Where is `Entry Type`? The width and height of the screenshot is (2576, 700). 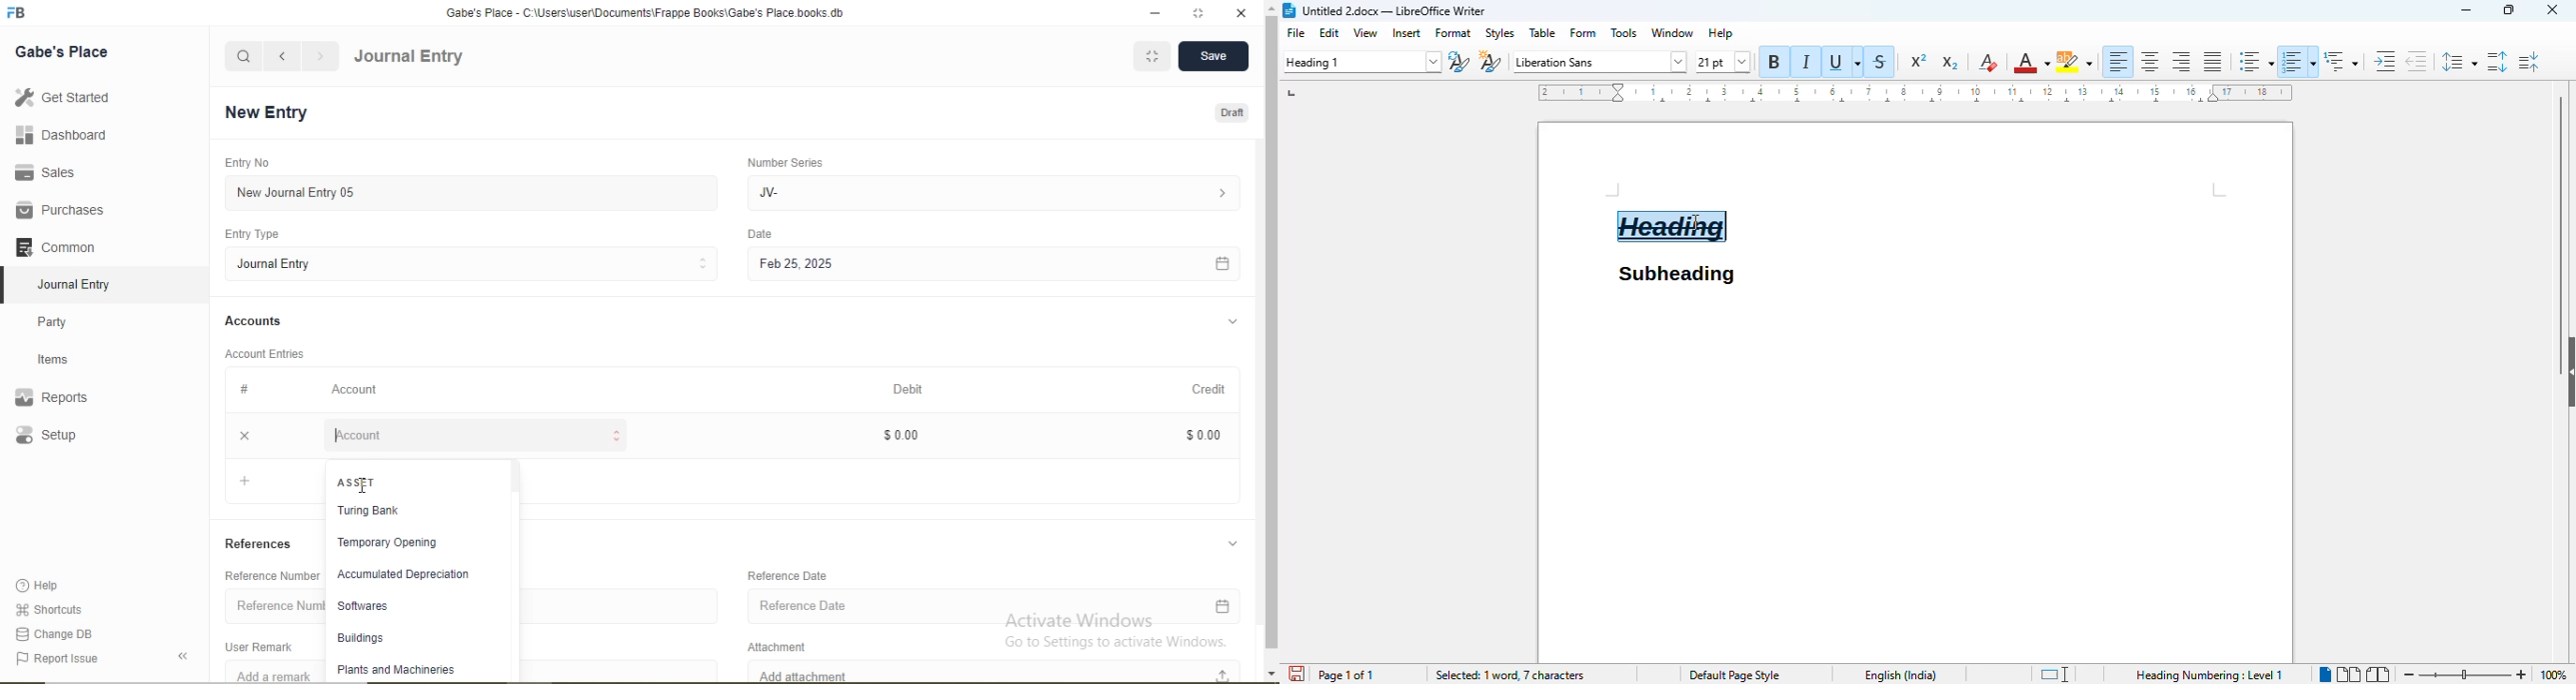 Entry Type is located at coordinates (254, 234).